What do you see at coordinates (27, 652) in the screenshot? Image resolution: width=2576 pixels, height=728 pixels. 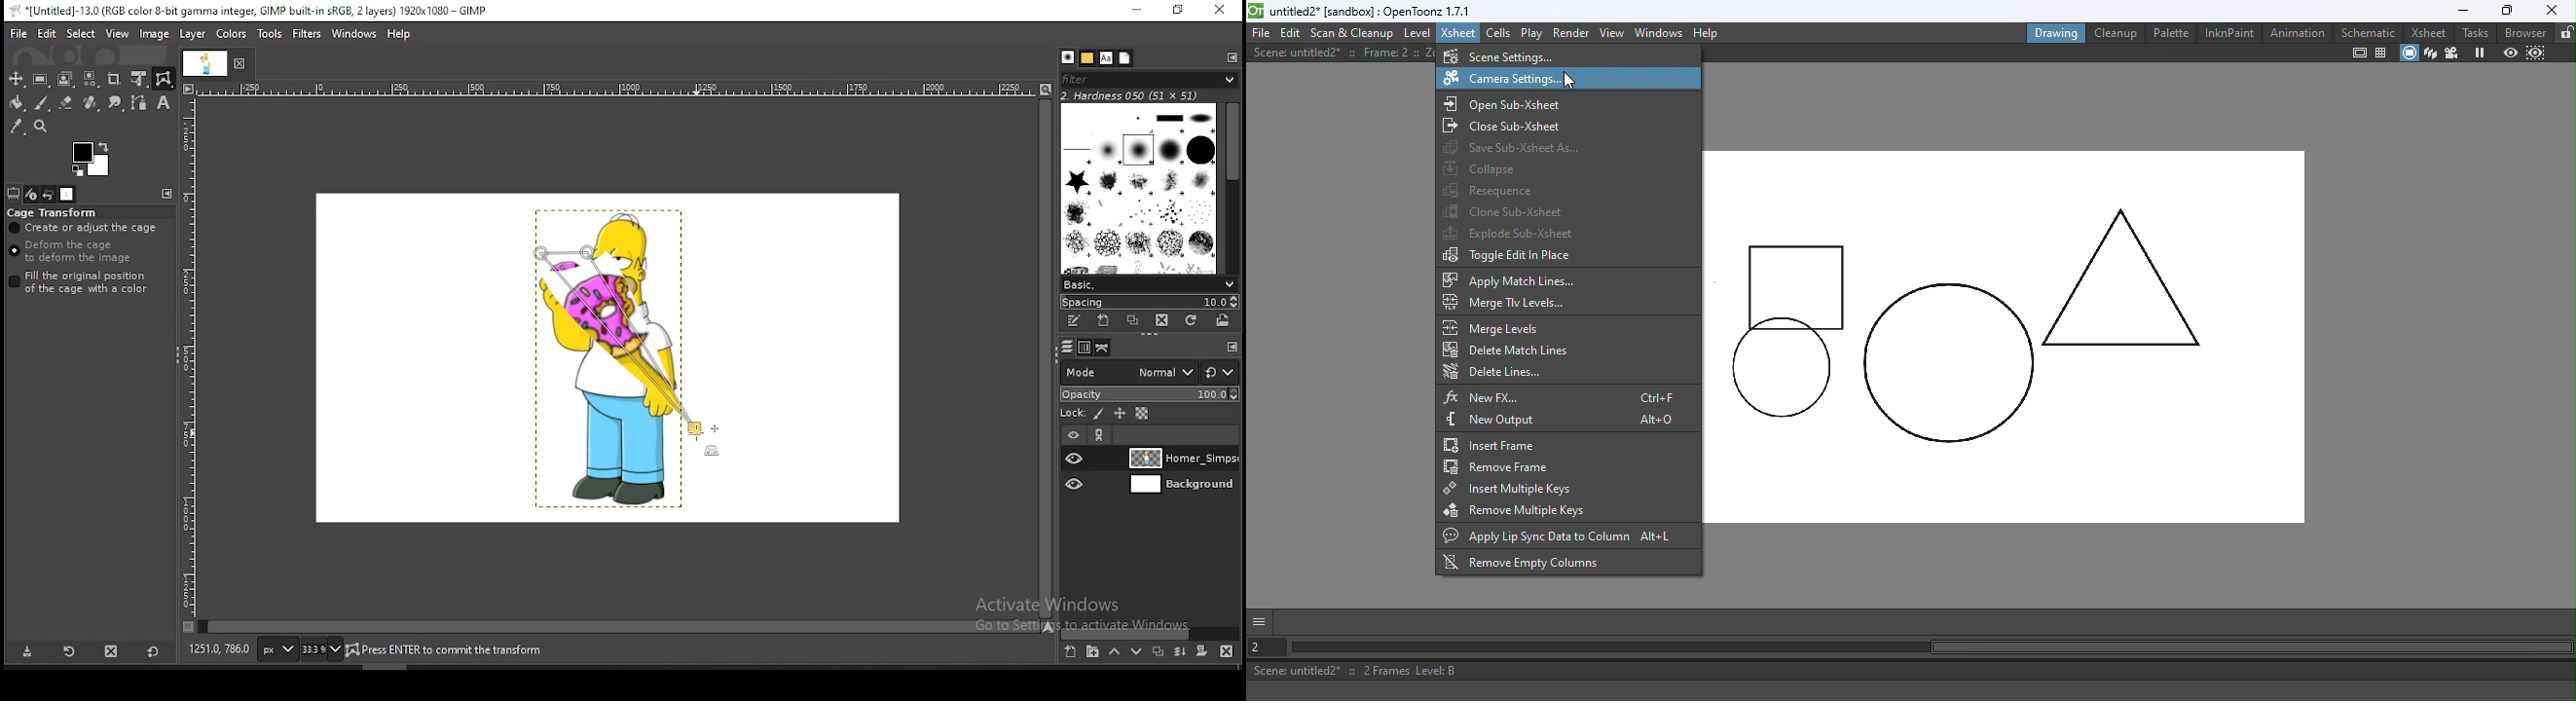 I see `save tool preset` at bounding box center [27, 652].